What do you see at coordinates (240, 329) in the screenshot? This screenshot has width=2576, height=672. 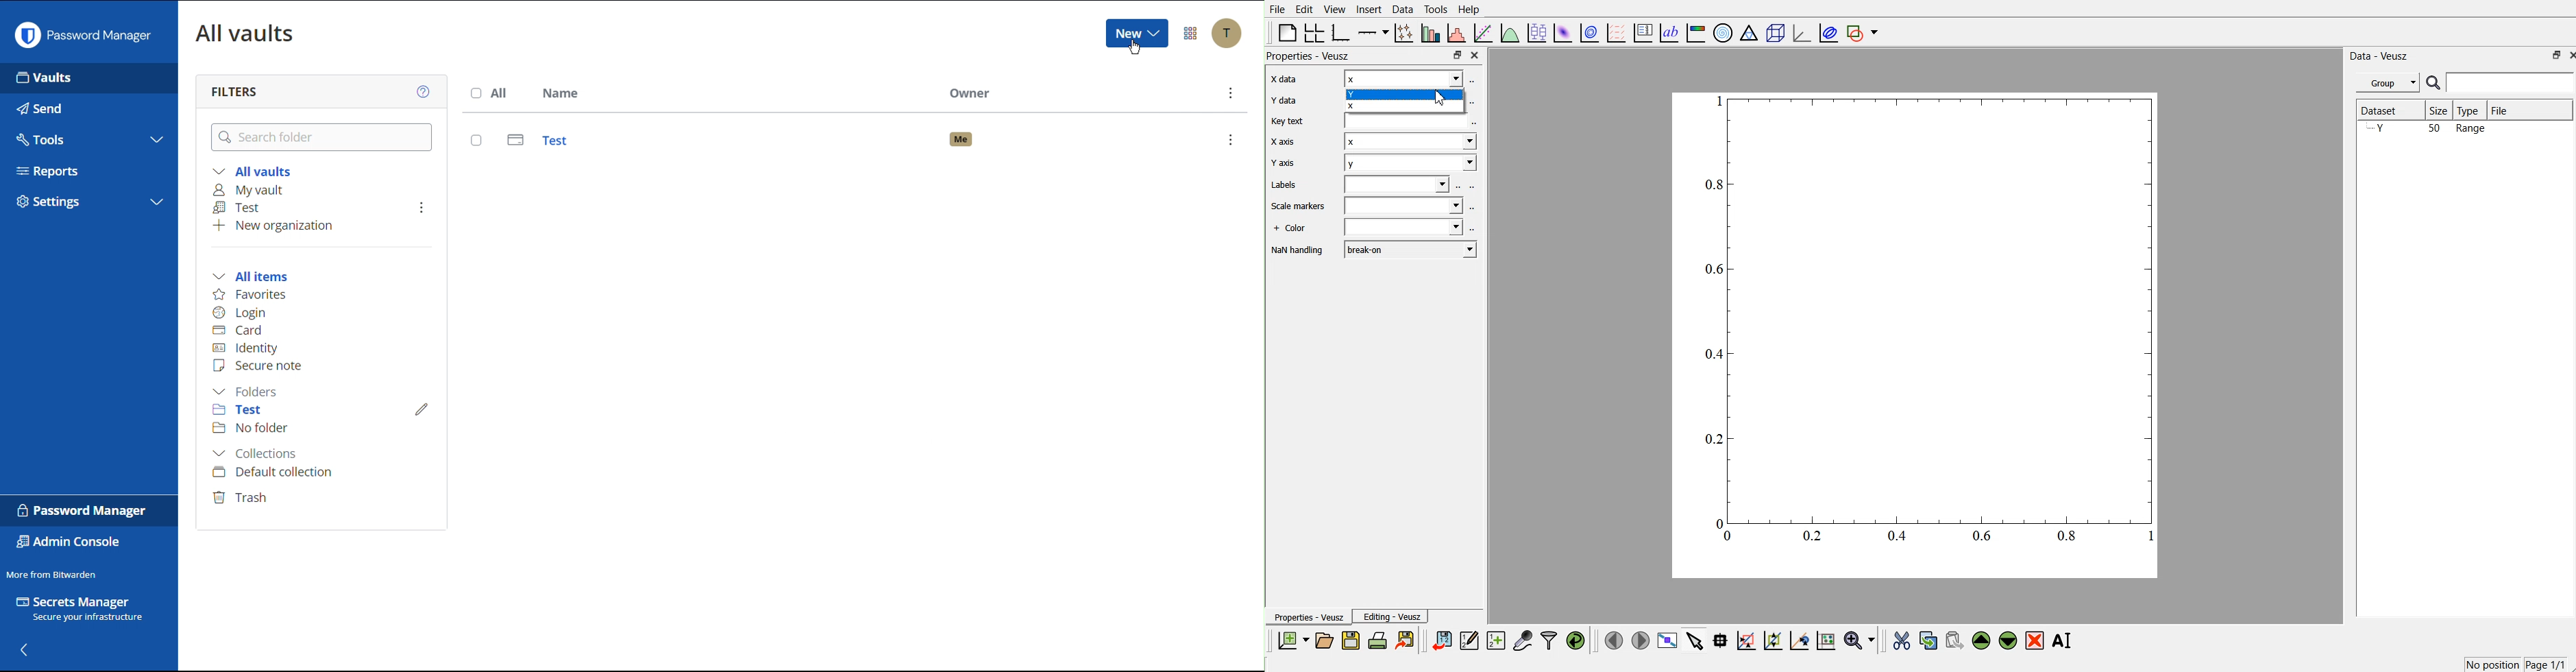 I see `Card` at bounding box center [240, 329].